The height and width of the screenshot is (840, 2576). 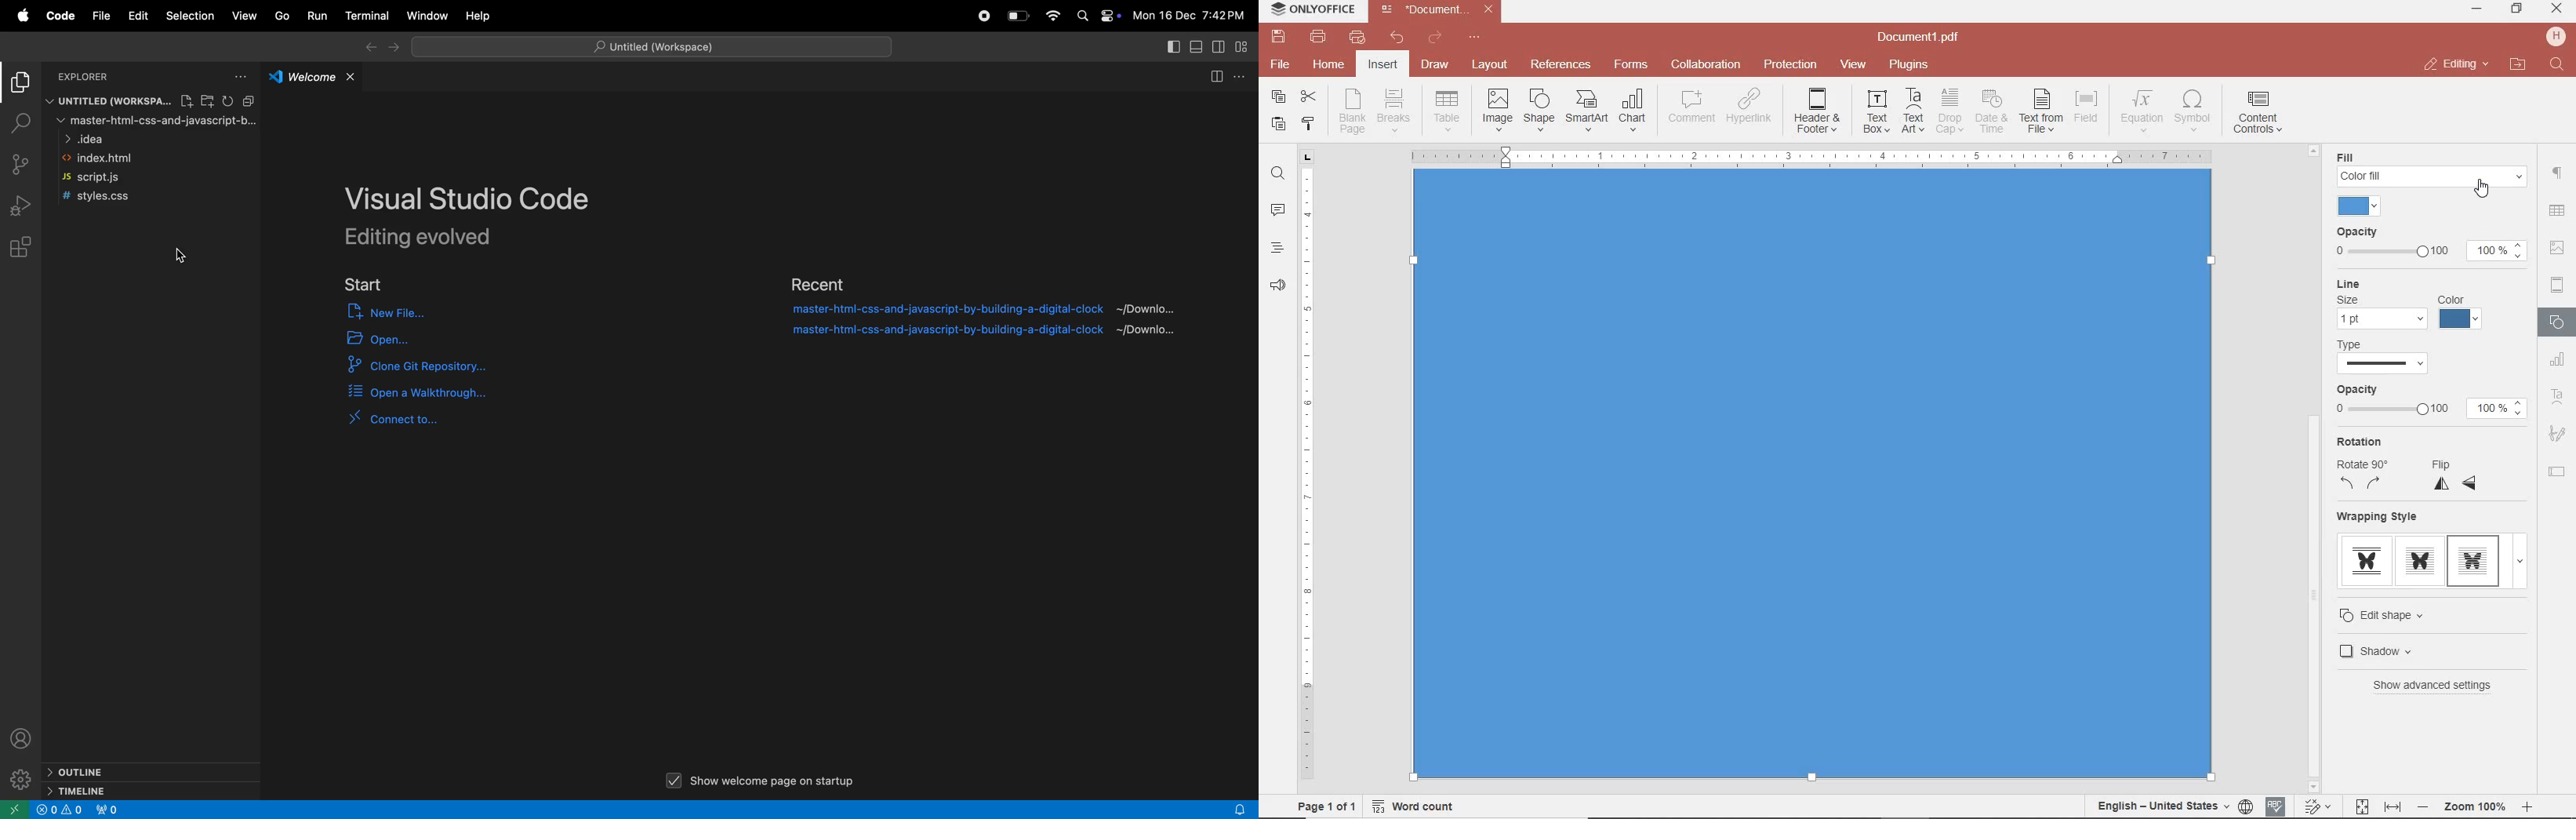 I want to click on word count, so click(x=1419, y=806).